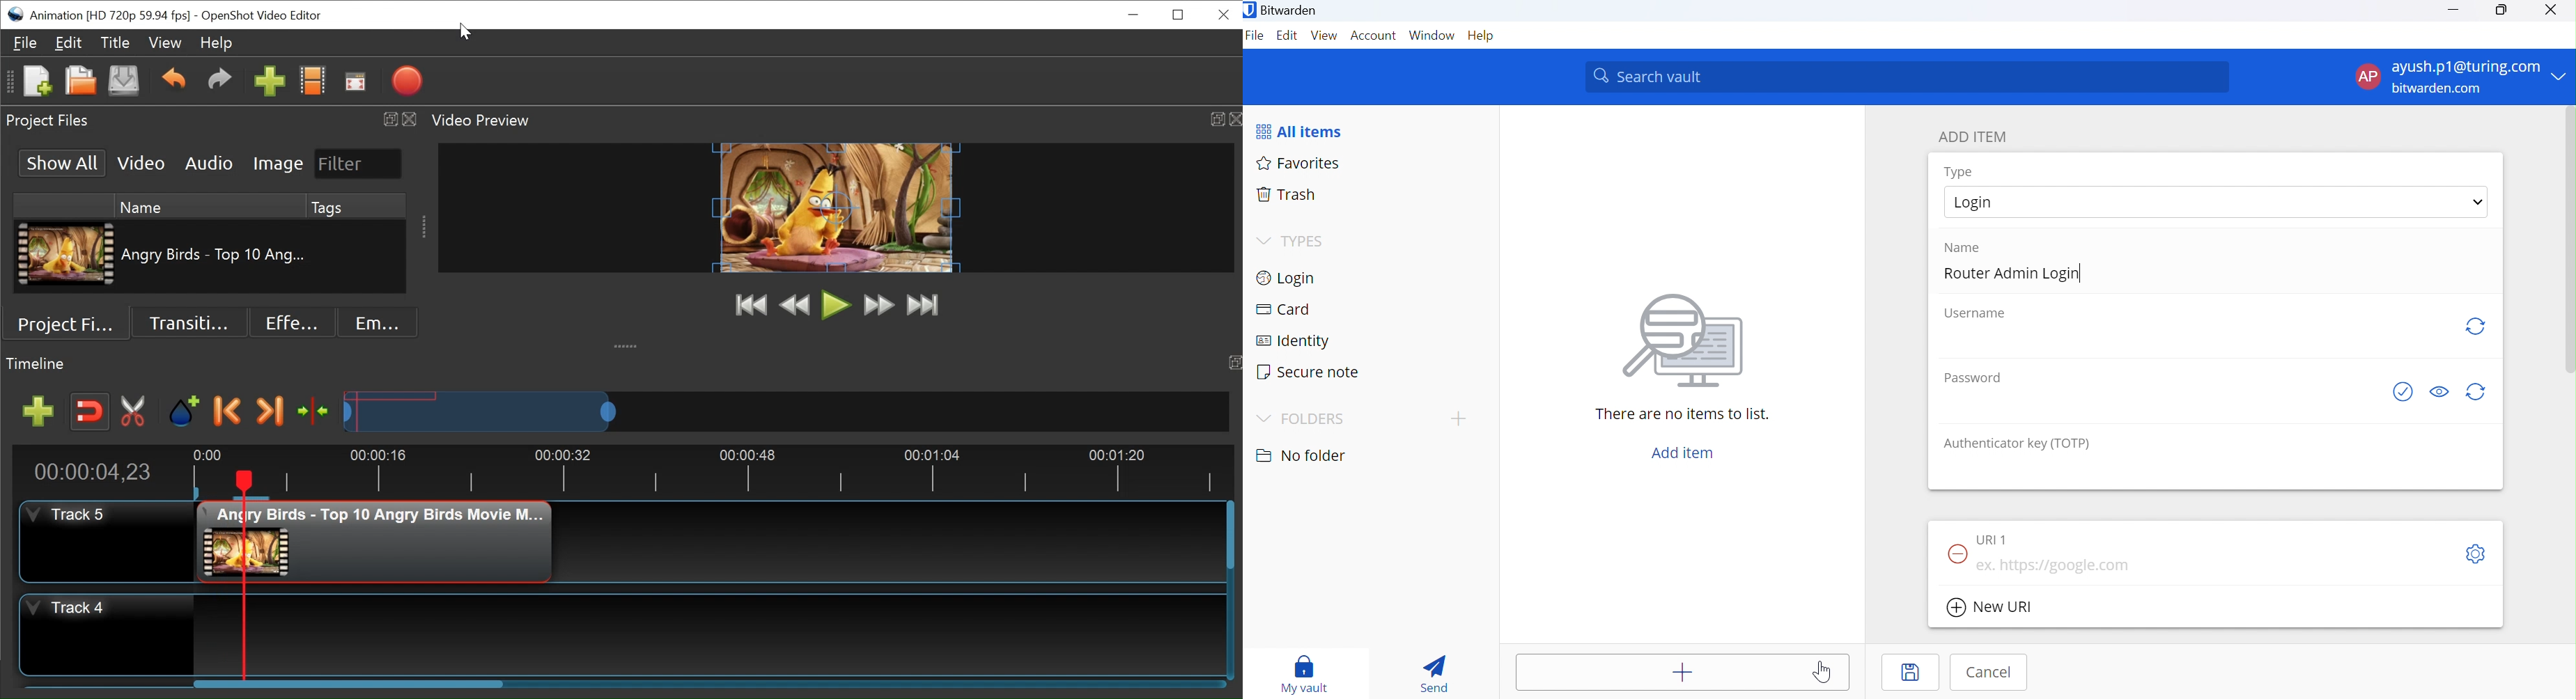  Describe the element at coordinates (1432, 38) in the screenshot. I see `Windows` at that location.